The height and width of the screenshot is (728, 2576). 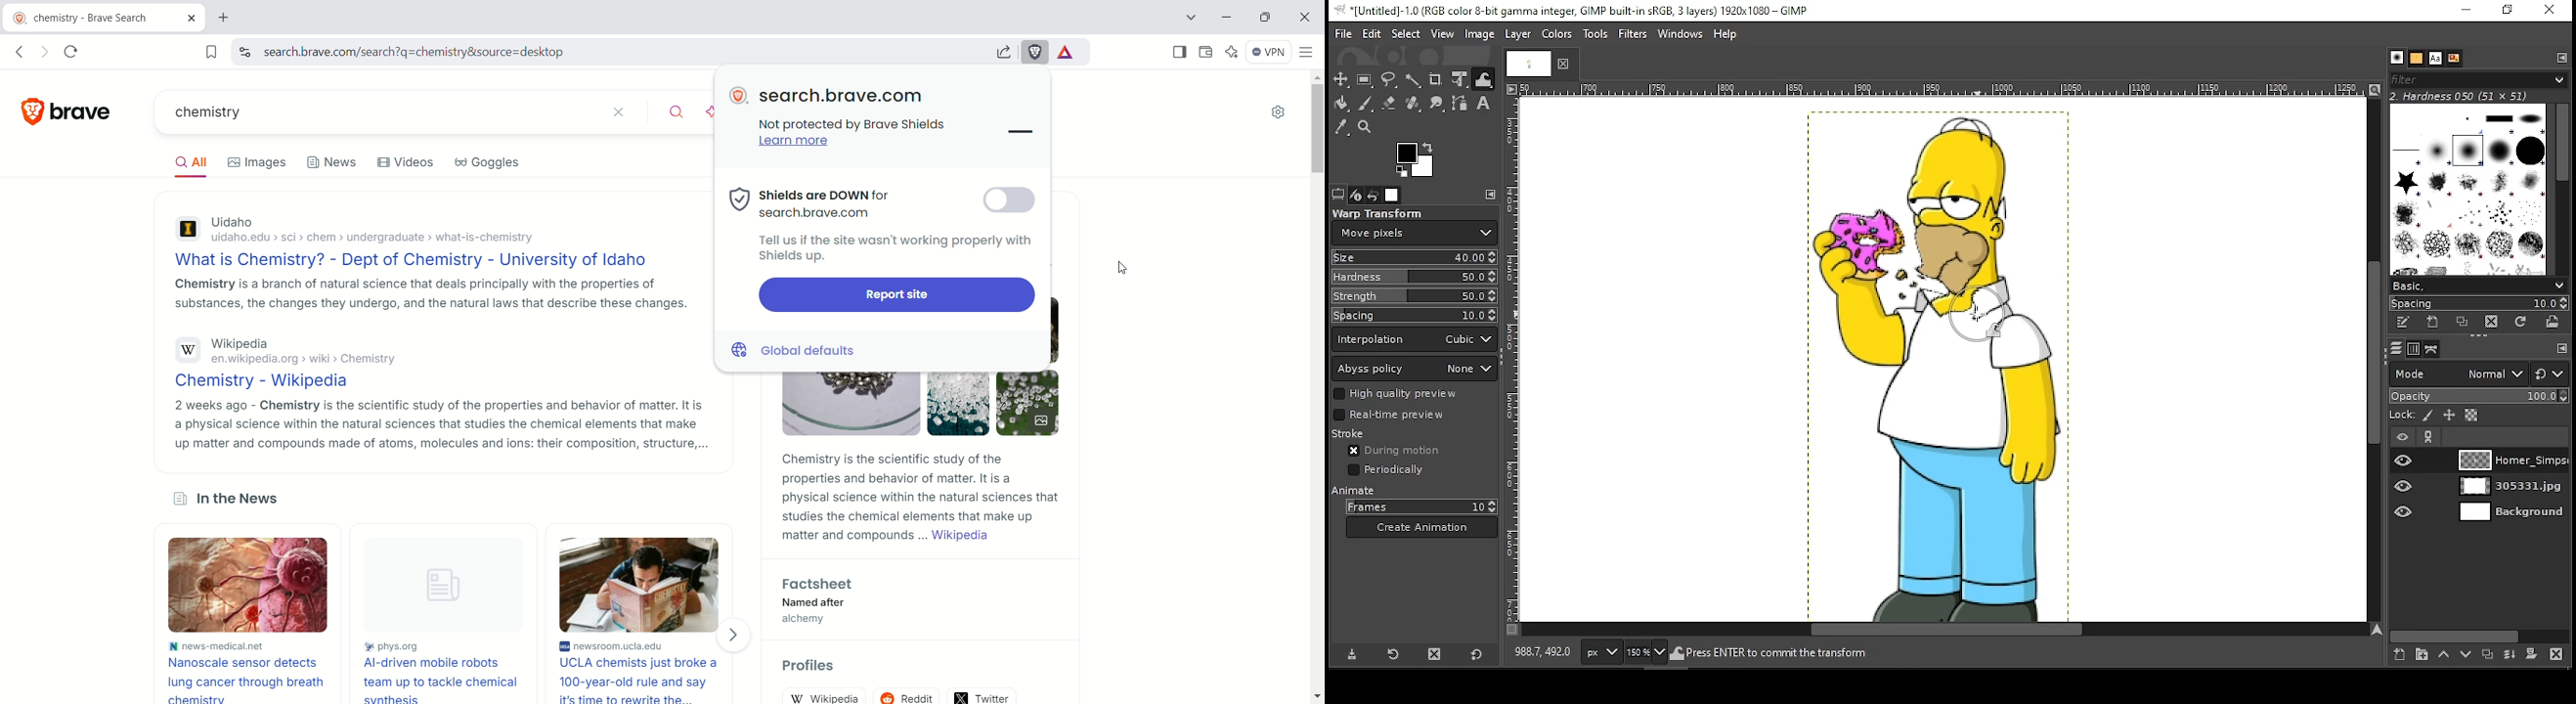 I want to click on duplicate layer, so click(x=2486, y=656).